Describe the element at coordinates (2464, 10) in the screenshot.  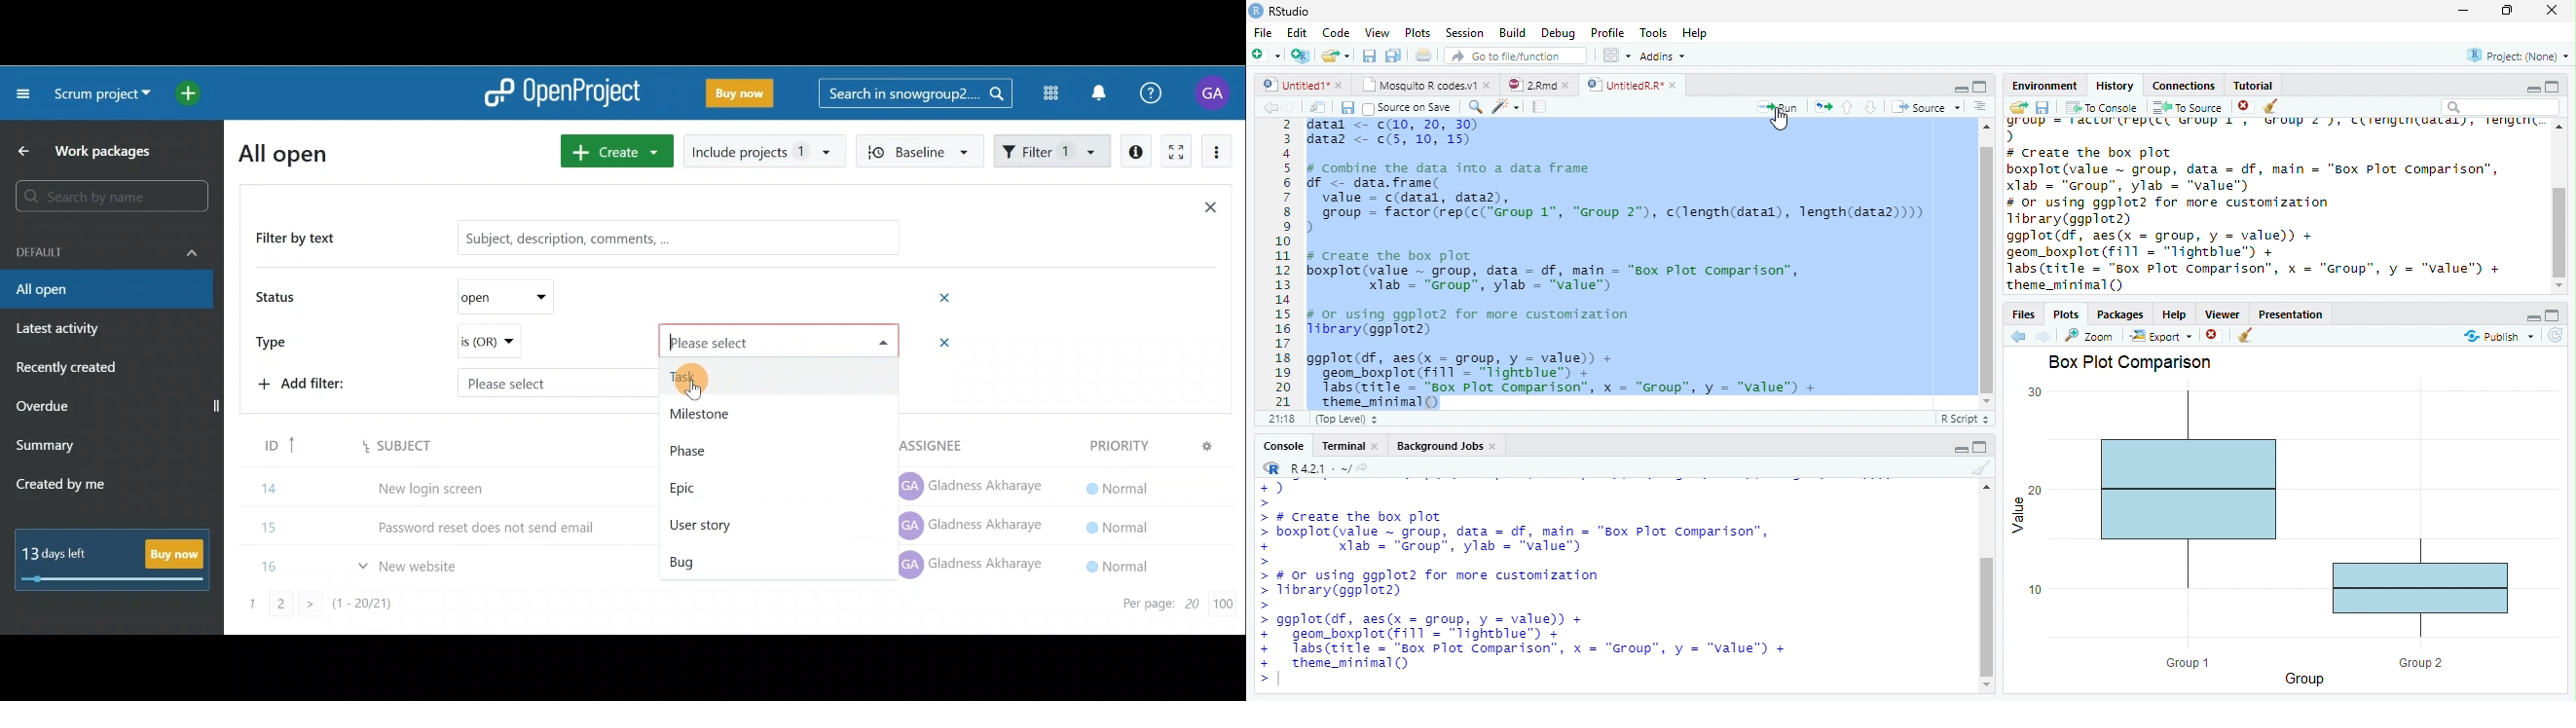
I see `minimize` at that location.